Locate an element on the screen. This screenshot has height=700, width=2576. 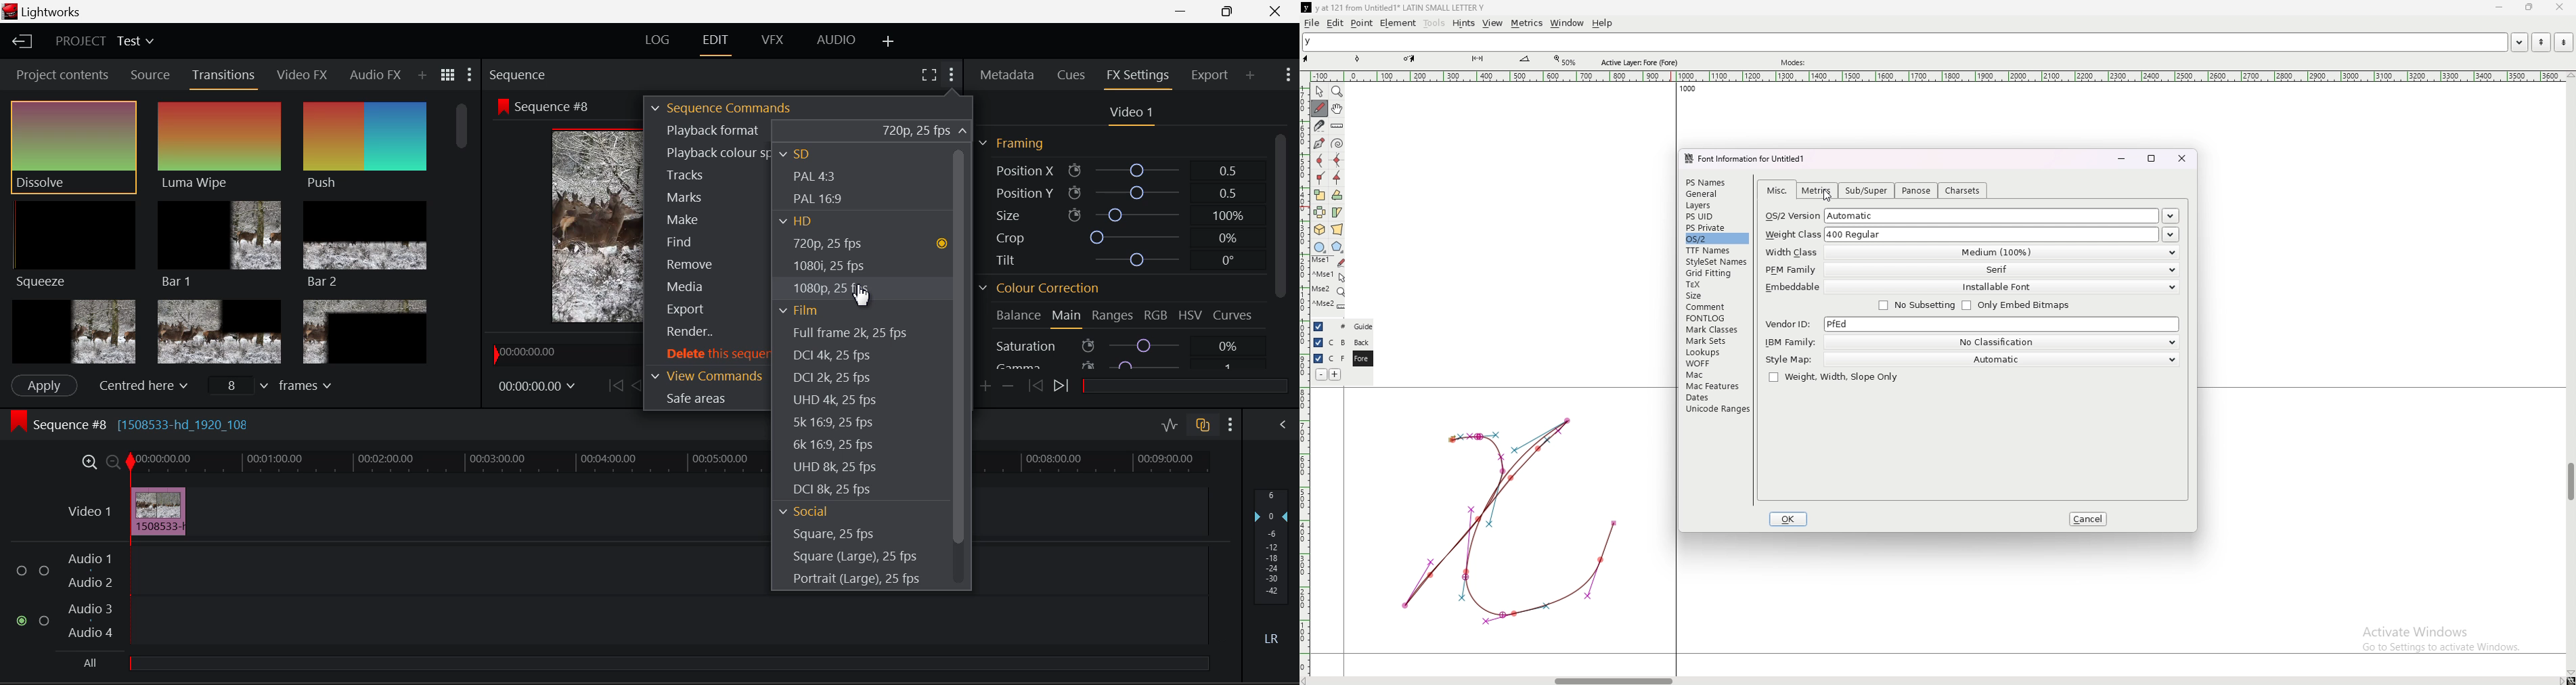
pfm family serif is located at coordinates (1970, 271).